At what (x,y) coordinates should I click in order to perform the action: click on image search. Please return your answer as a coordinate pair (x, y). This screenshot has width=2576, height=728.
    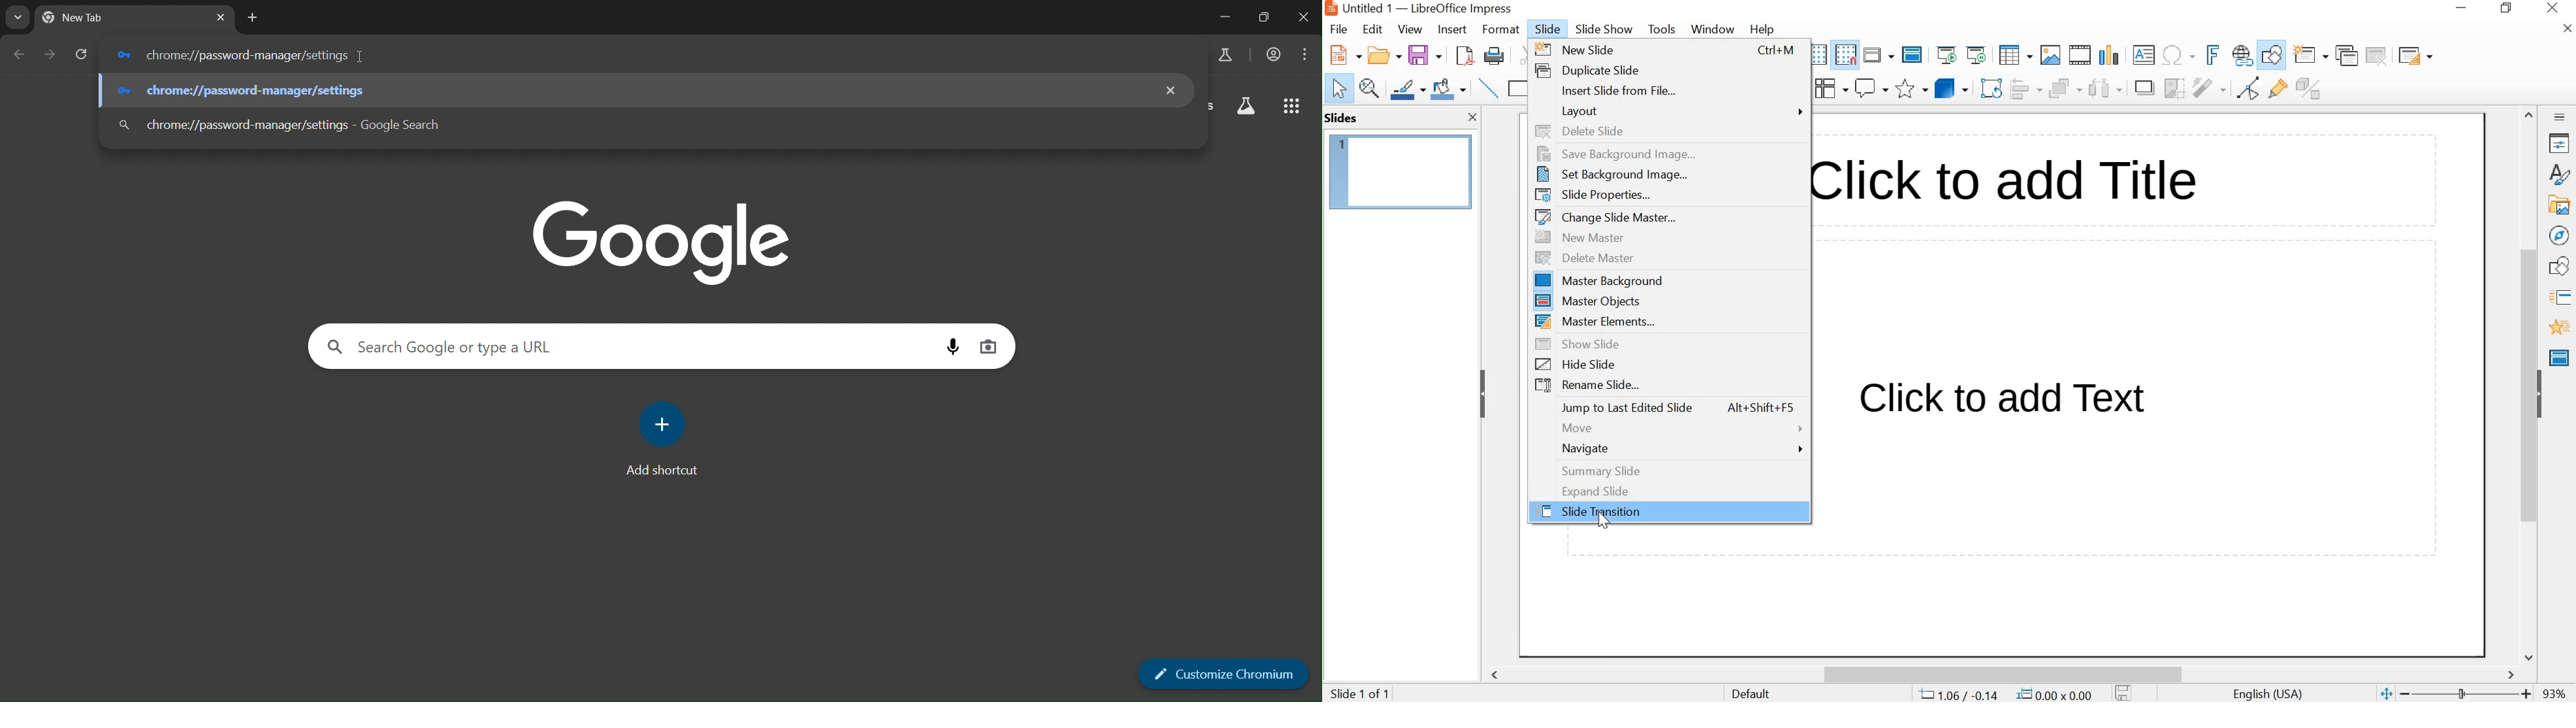
    Looking at the image, I should click on (988, 345).